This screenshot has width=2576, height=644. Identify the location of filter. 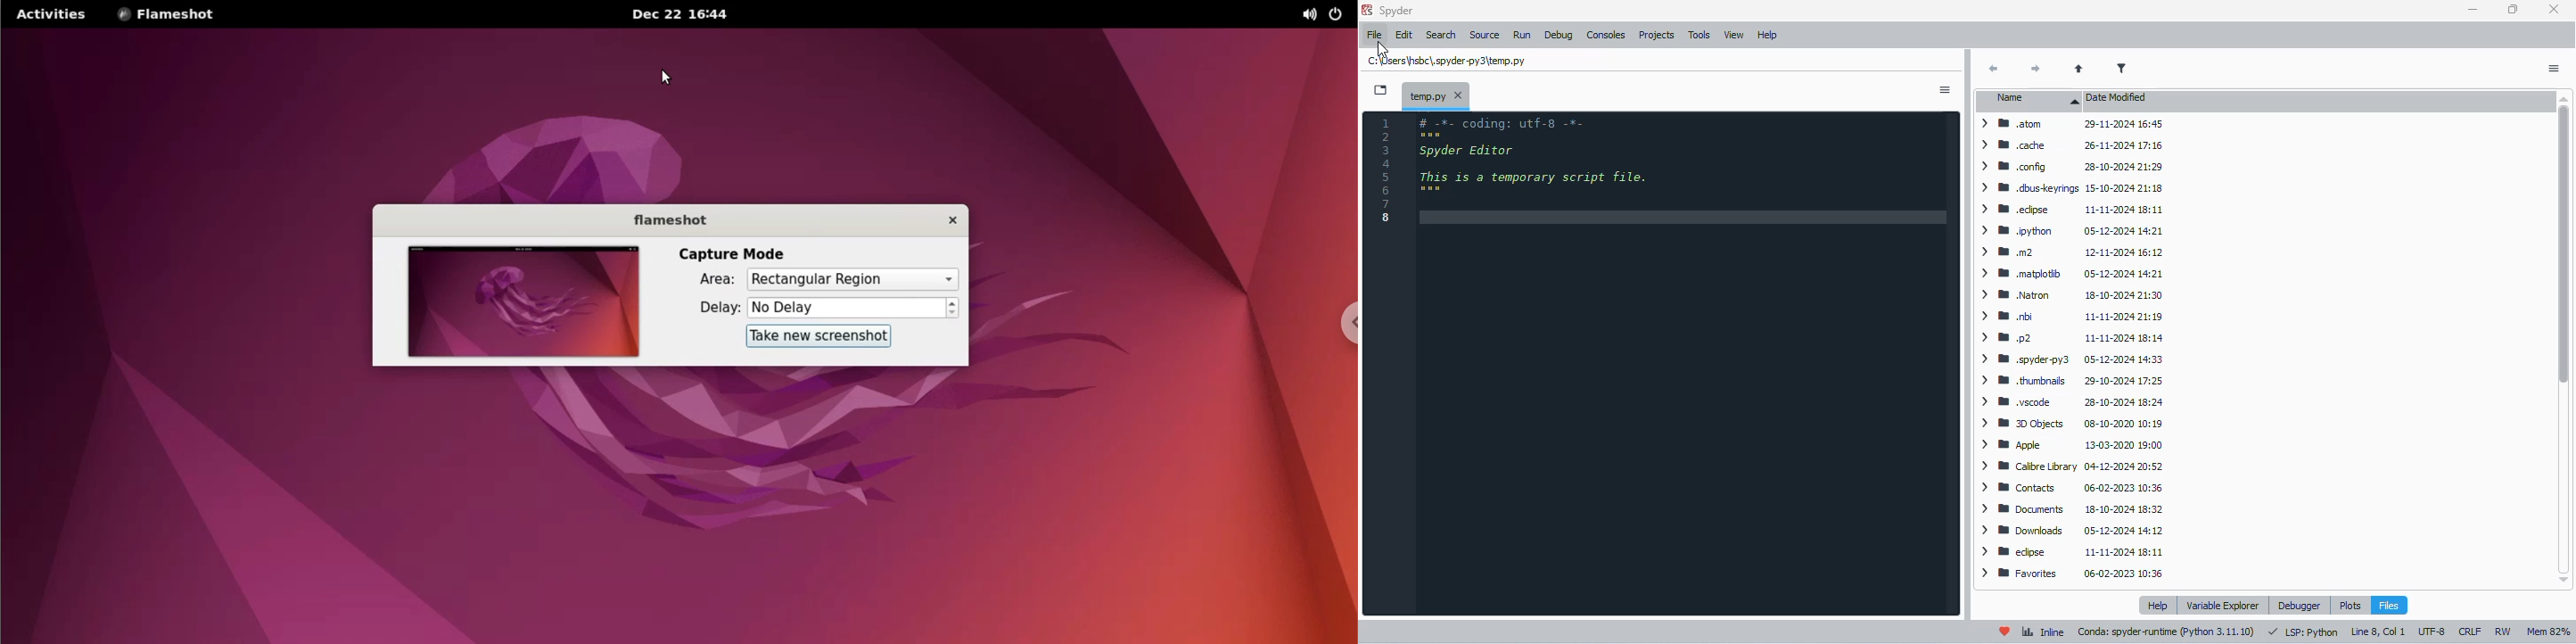
(2120, 67).